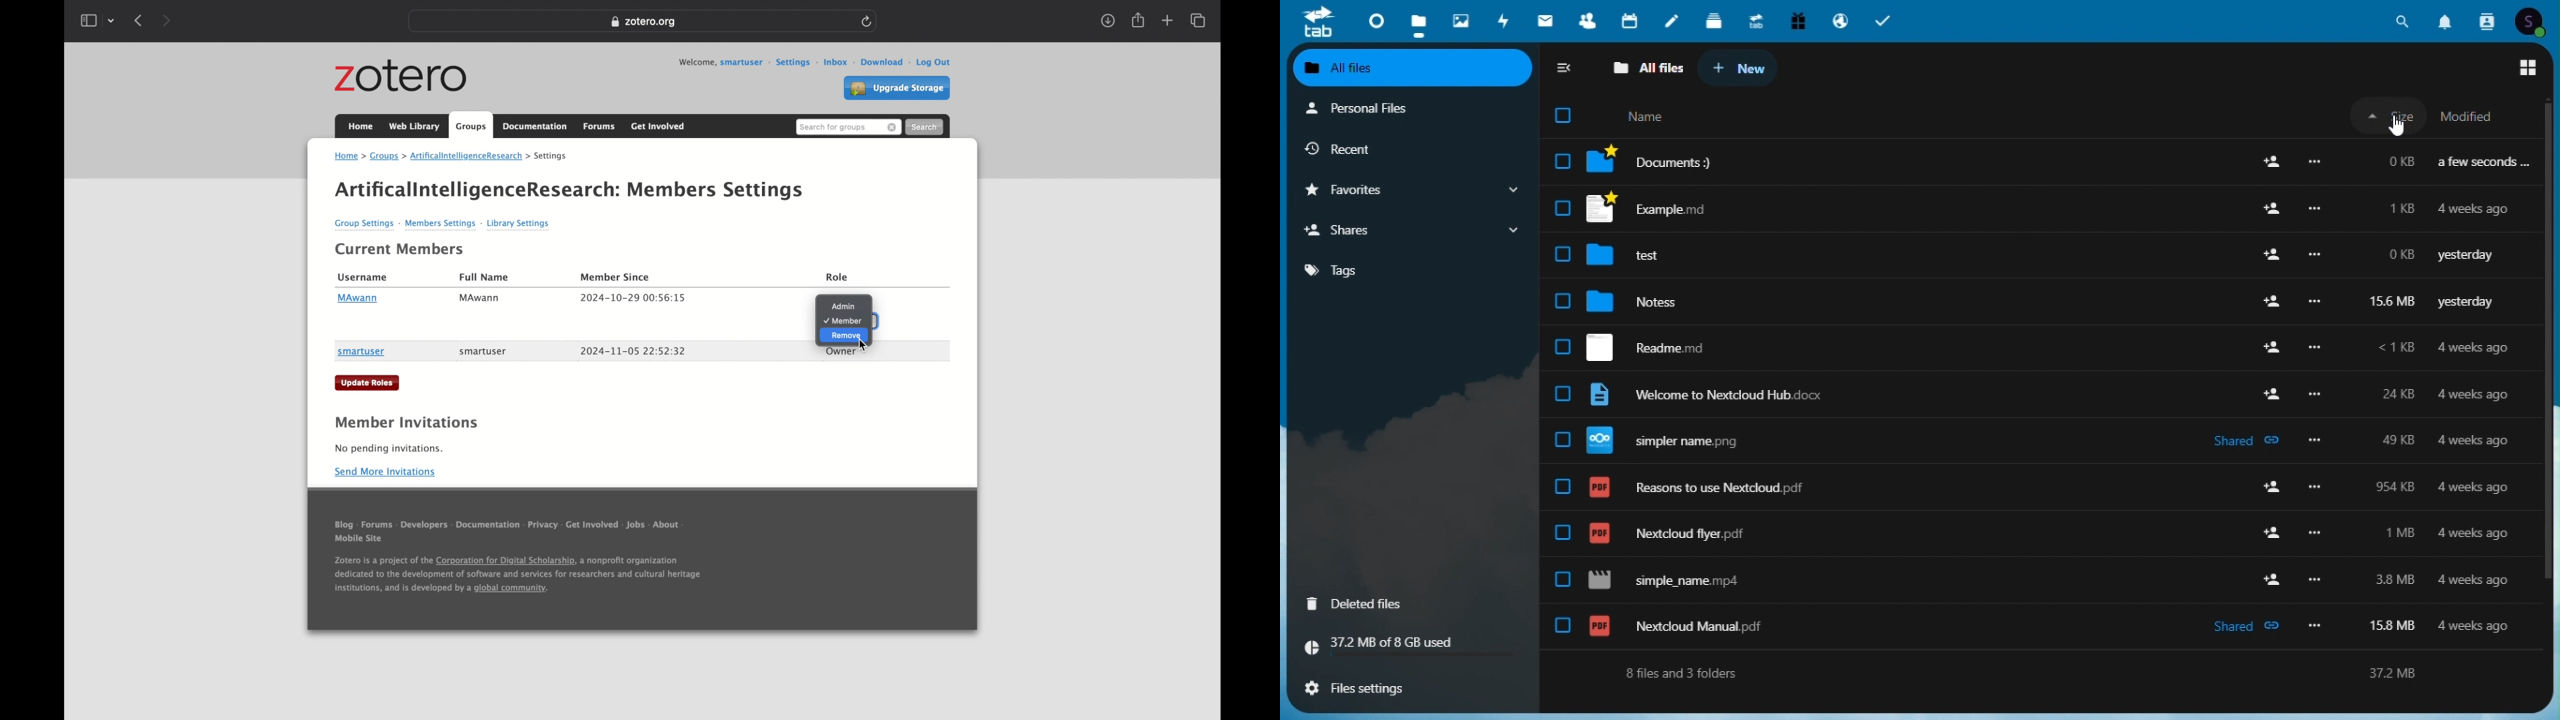 The width and height of the screenshot is (2576, 728). Describe the element at coordinates (1167, 20) in the screenshot. I see `new tab` at that location.